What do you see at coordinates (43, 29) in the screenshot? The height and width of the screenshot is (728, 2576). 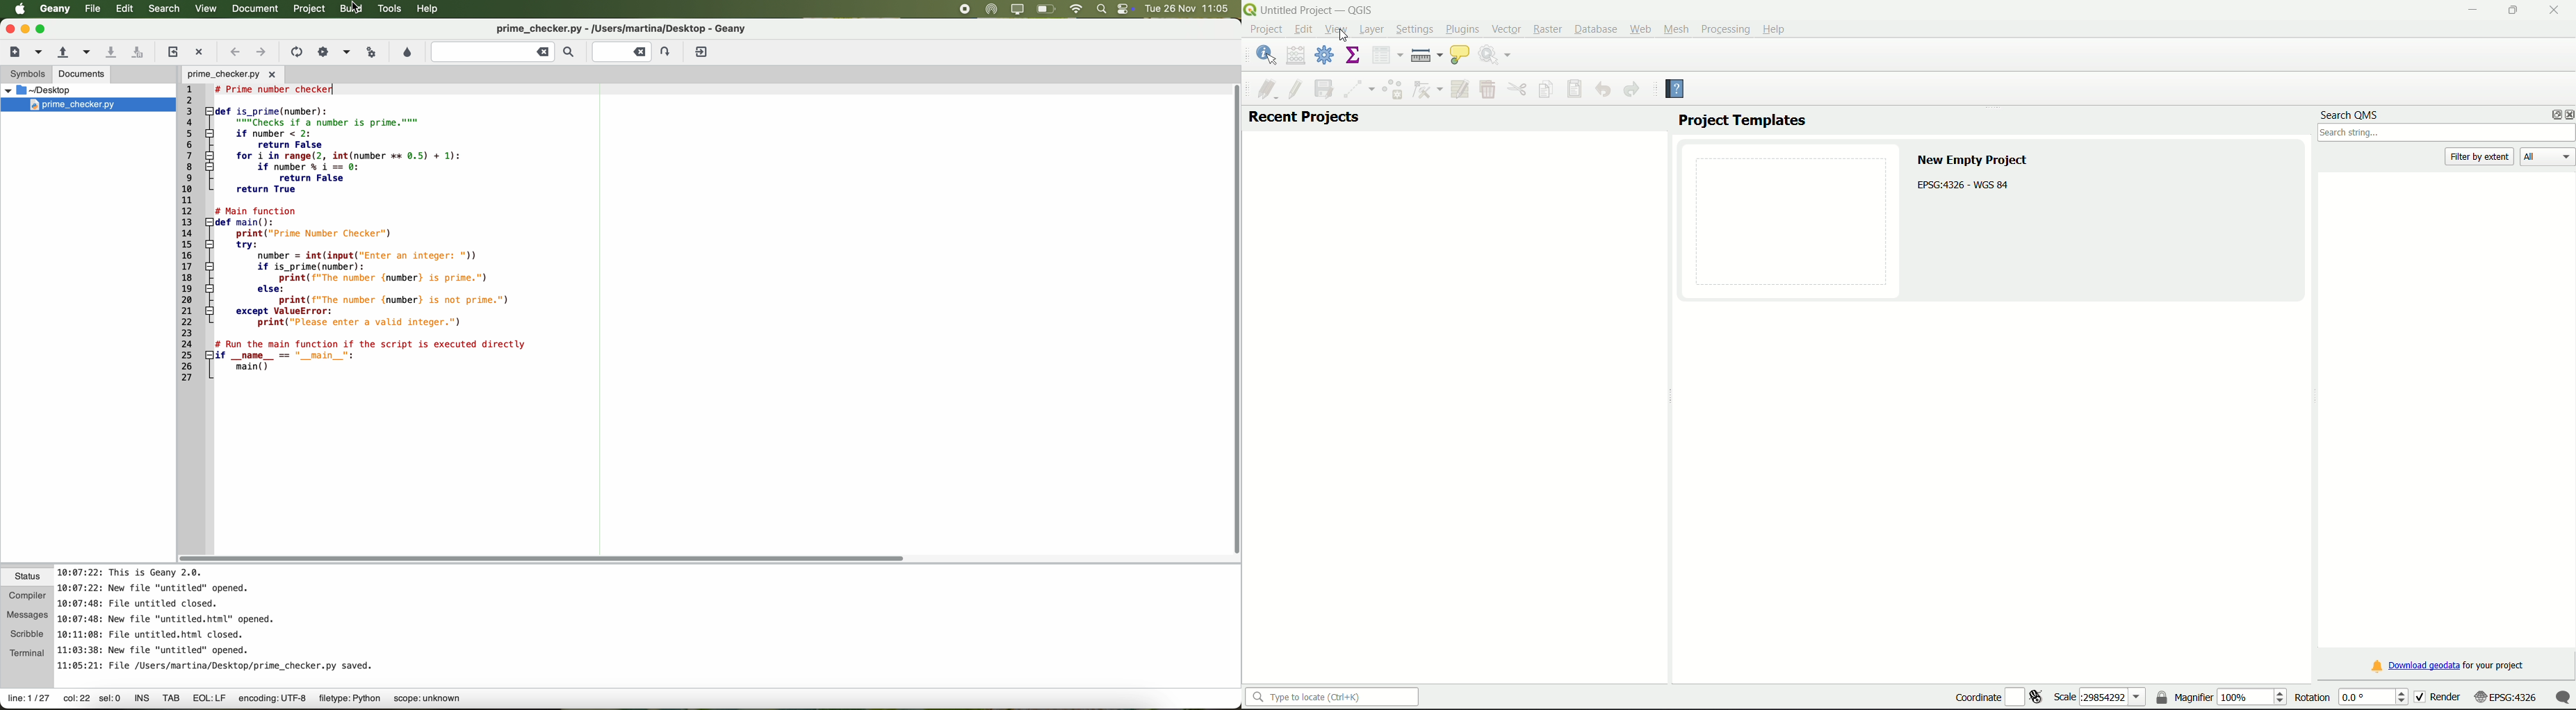 I see `maximize Geany` at bounding box center [43, 29].